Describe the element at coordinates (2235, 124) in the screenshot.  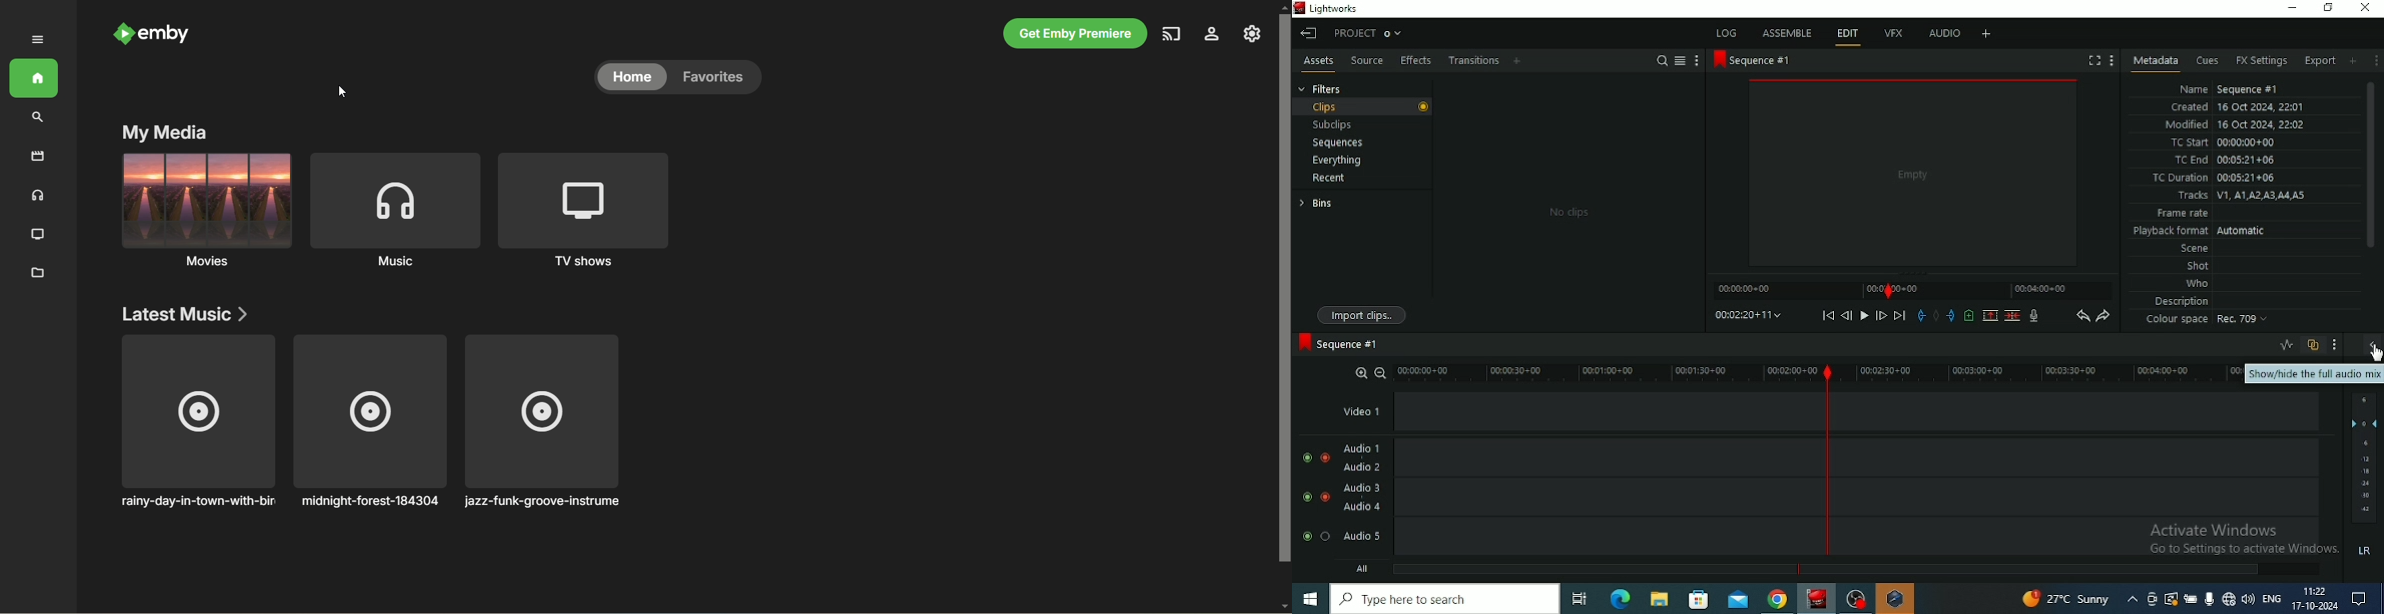
I see `Modified` at that location.